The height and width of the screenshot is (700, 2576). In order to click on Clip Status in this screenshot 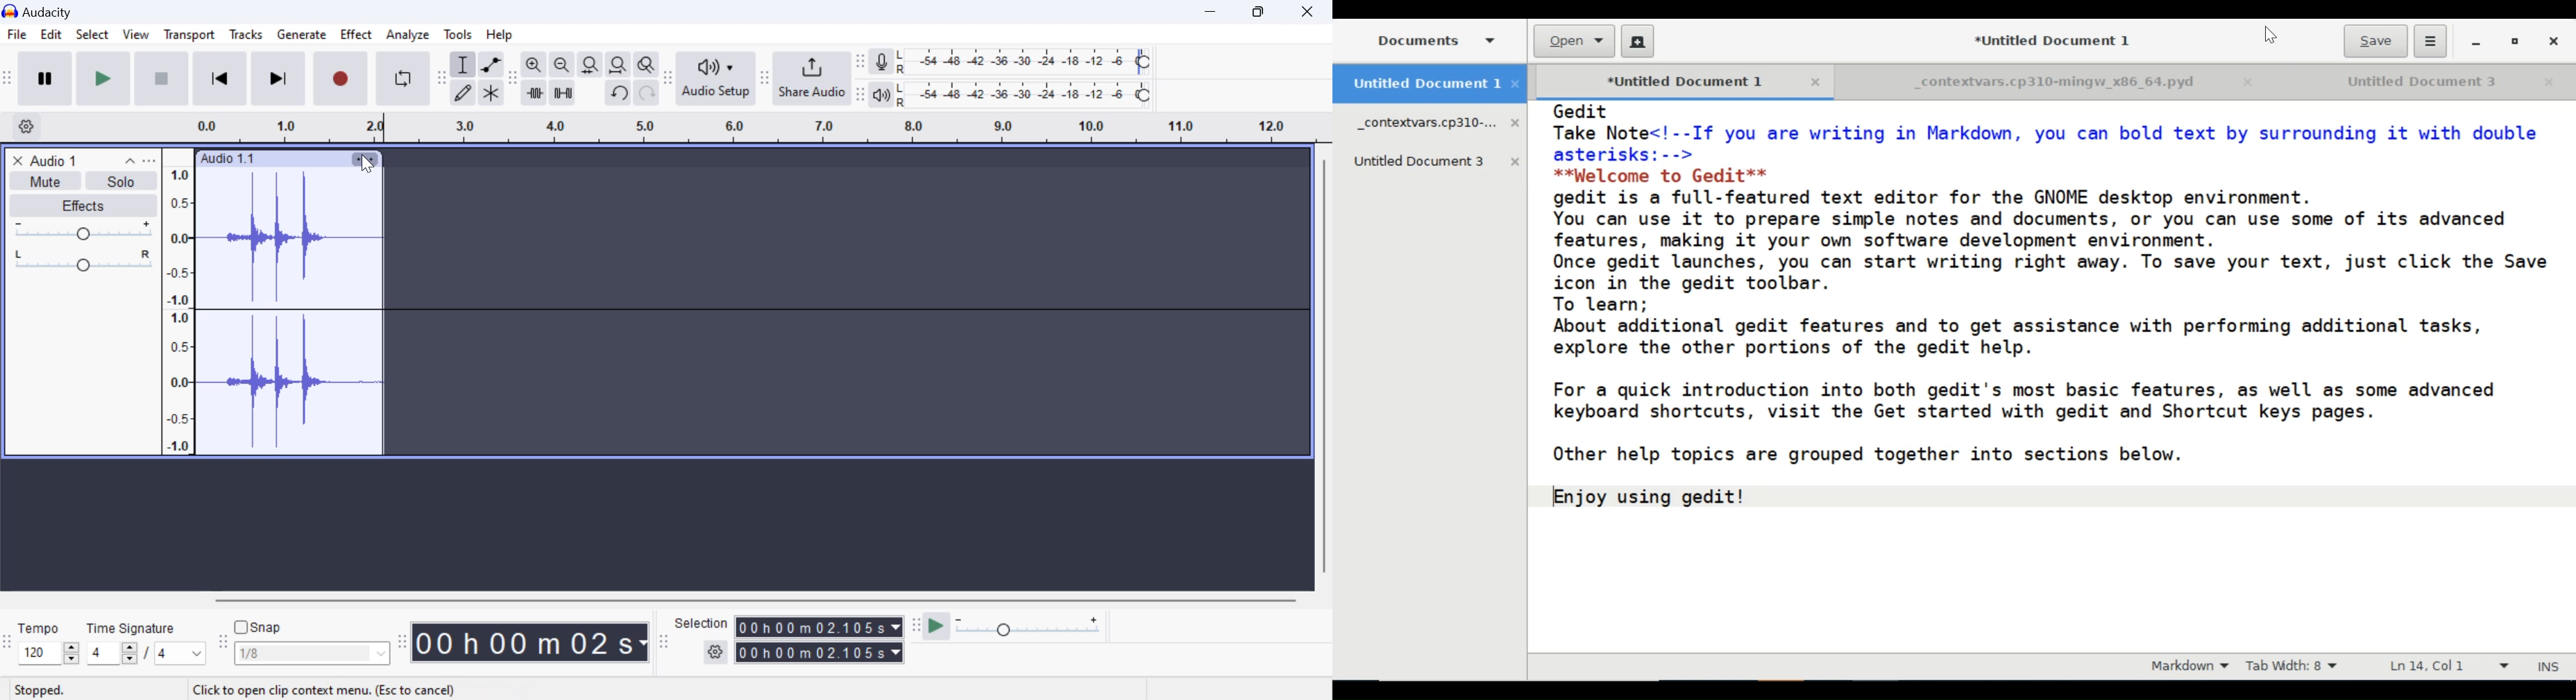, I will do `click(41, 691)`.